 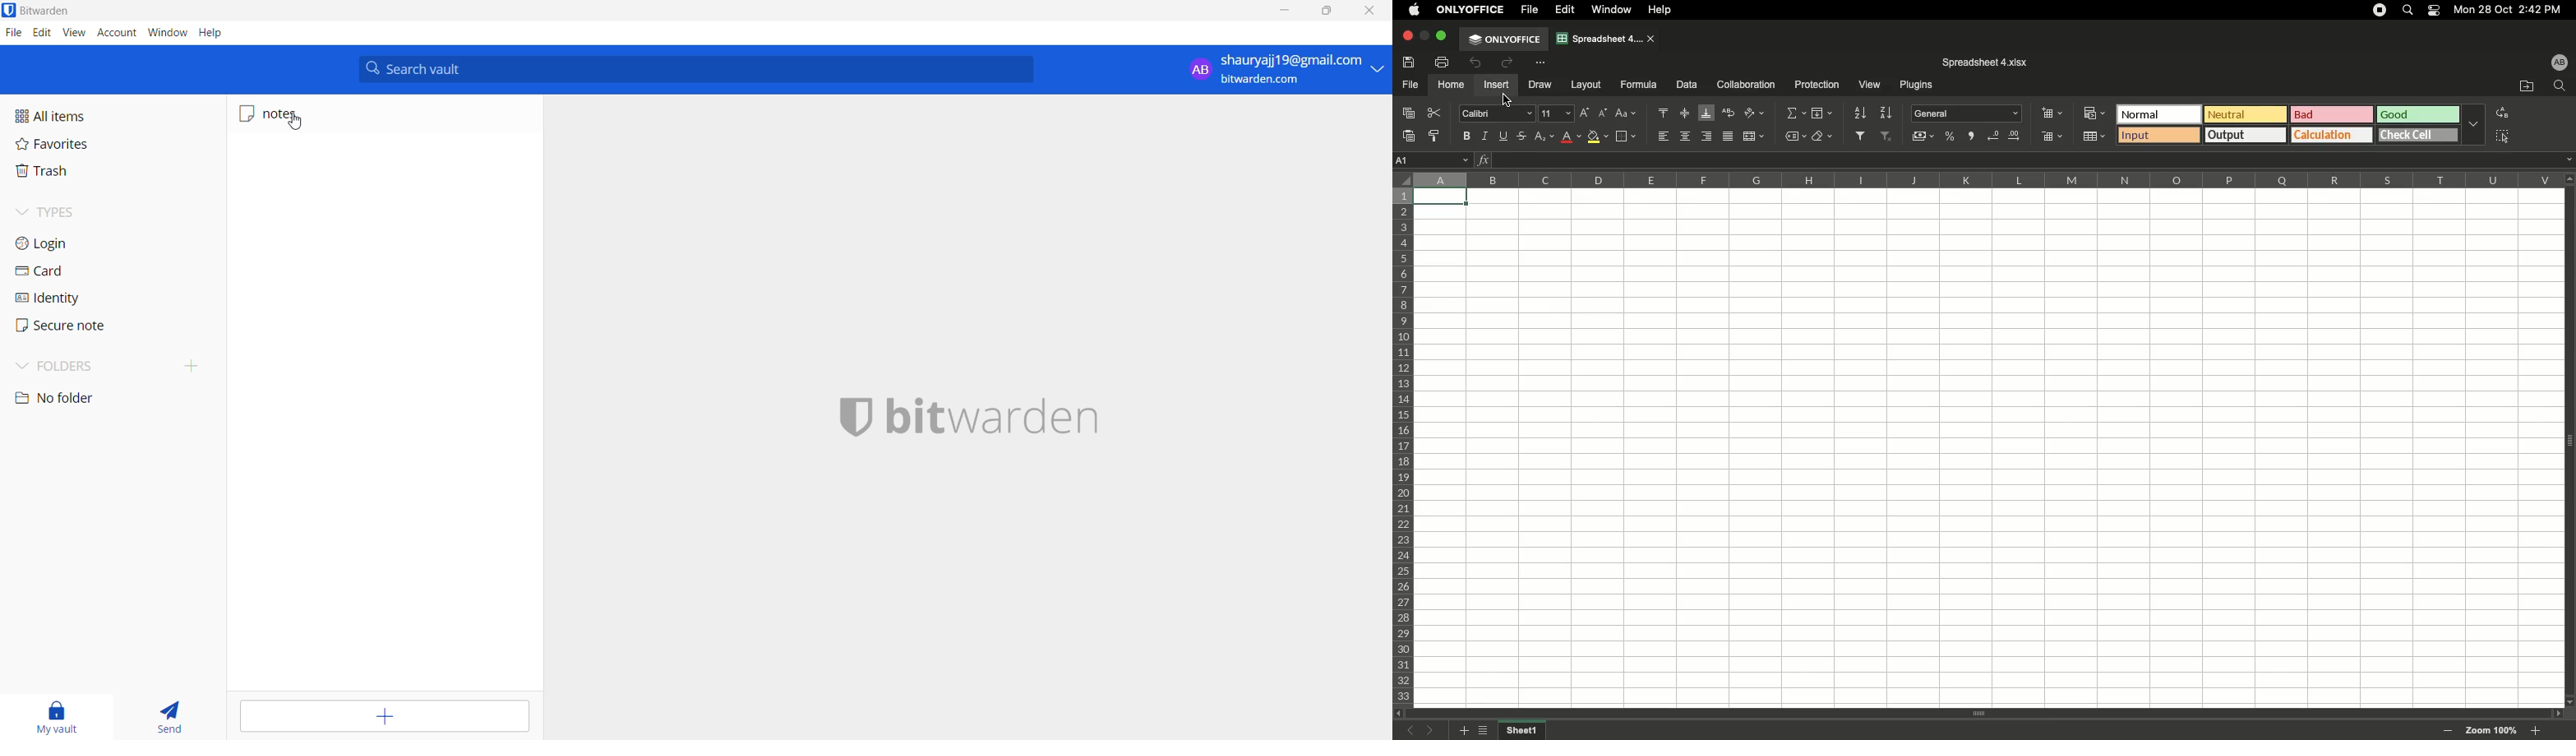 What do you see at coordinates (70, 326) in the screenshot?
I see `secure note` at bounding box center [70, 326].